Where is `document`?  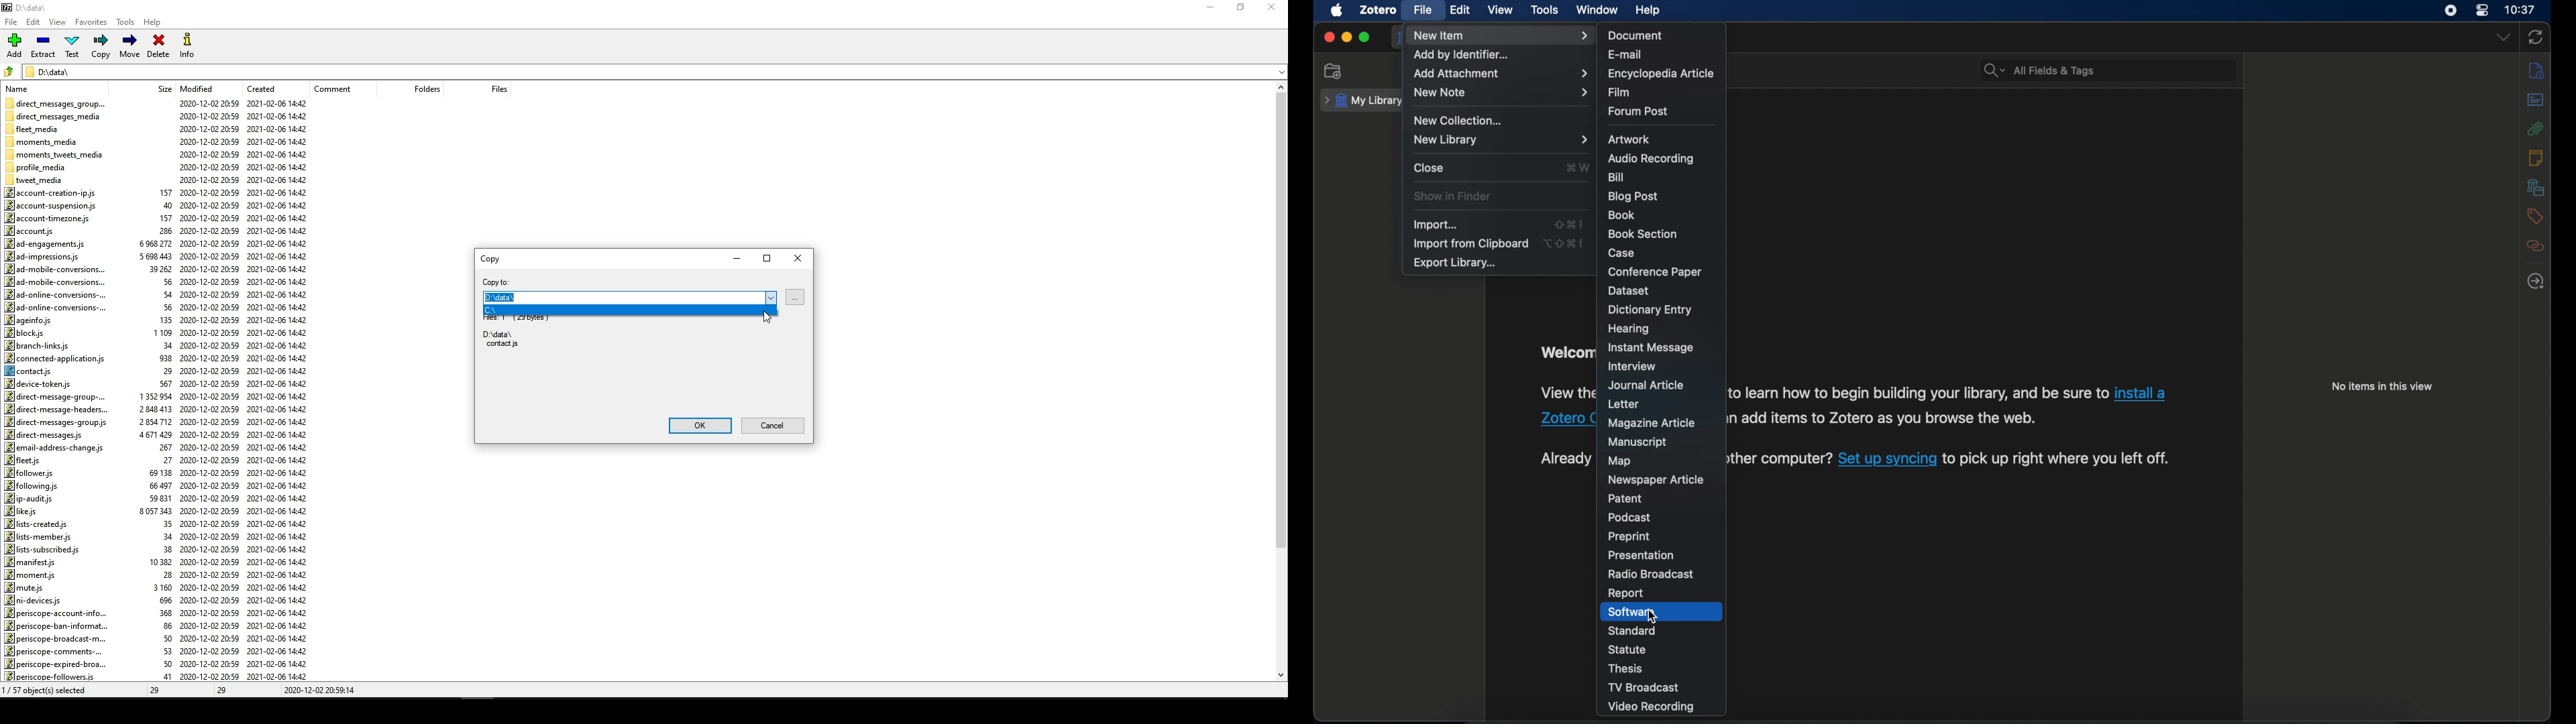
document is located at coordinates (1638, 34).